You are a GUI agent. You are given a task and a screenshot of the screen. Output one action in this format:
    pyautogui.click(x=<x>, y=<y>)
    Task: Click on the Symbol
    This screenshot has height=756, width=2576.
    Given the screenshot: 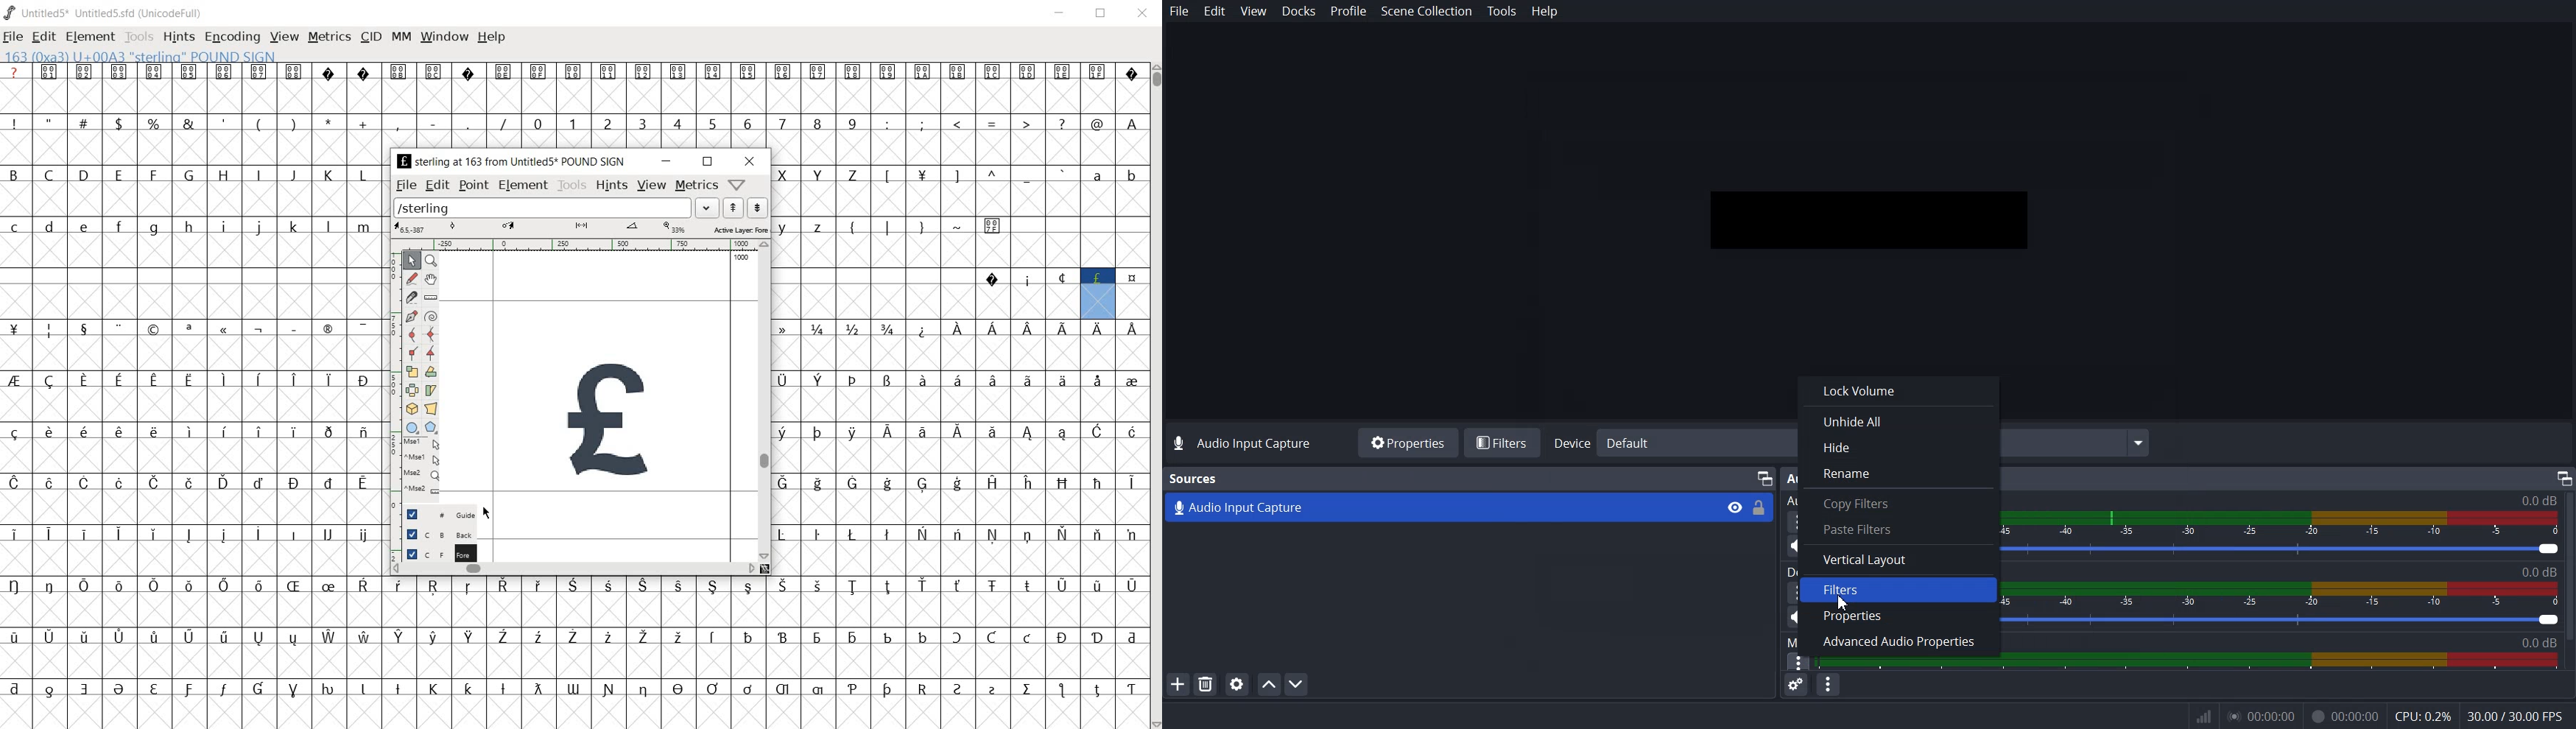 What is the action you would take?
    pyautogui.click(x=852, y=483)
    